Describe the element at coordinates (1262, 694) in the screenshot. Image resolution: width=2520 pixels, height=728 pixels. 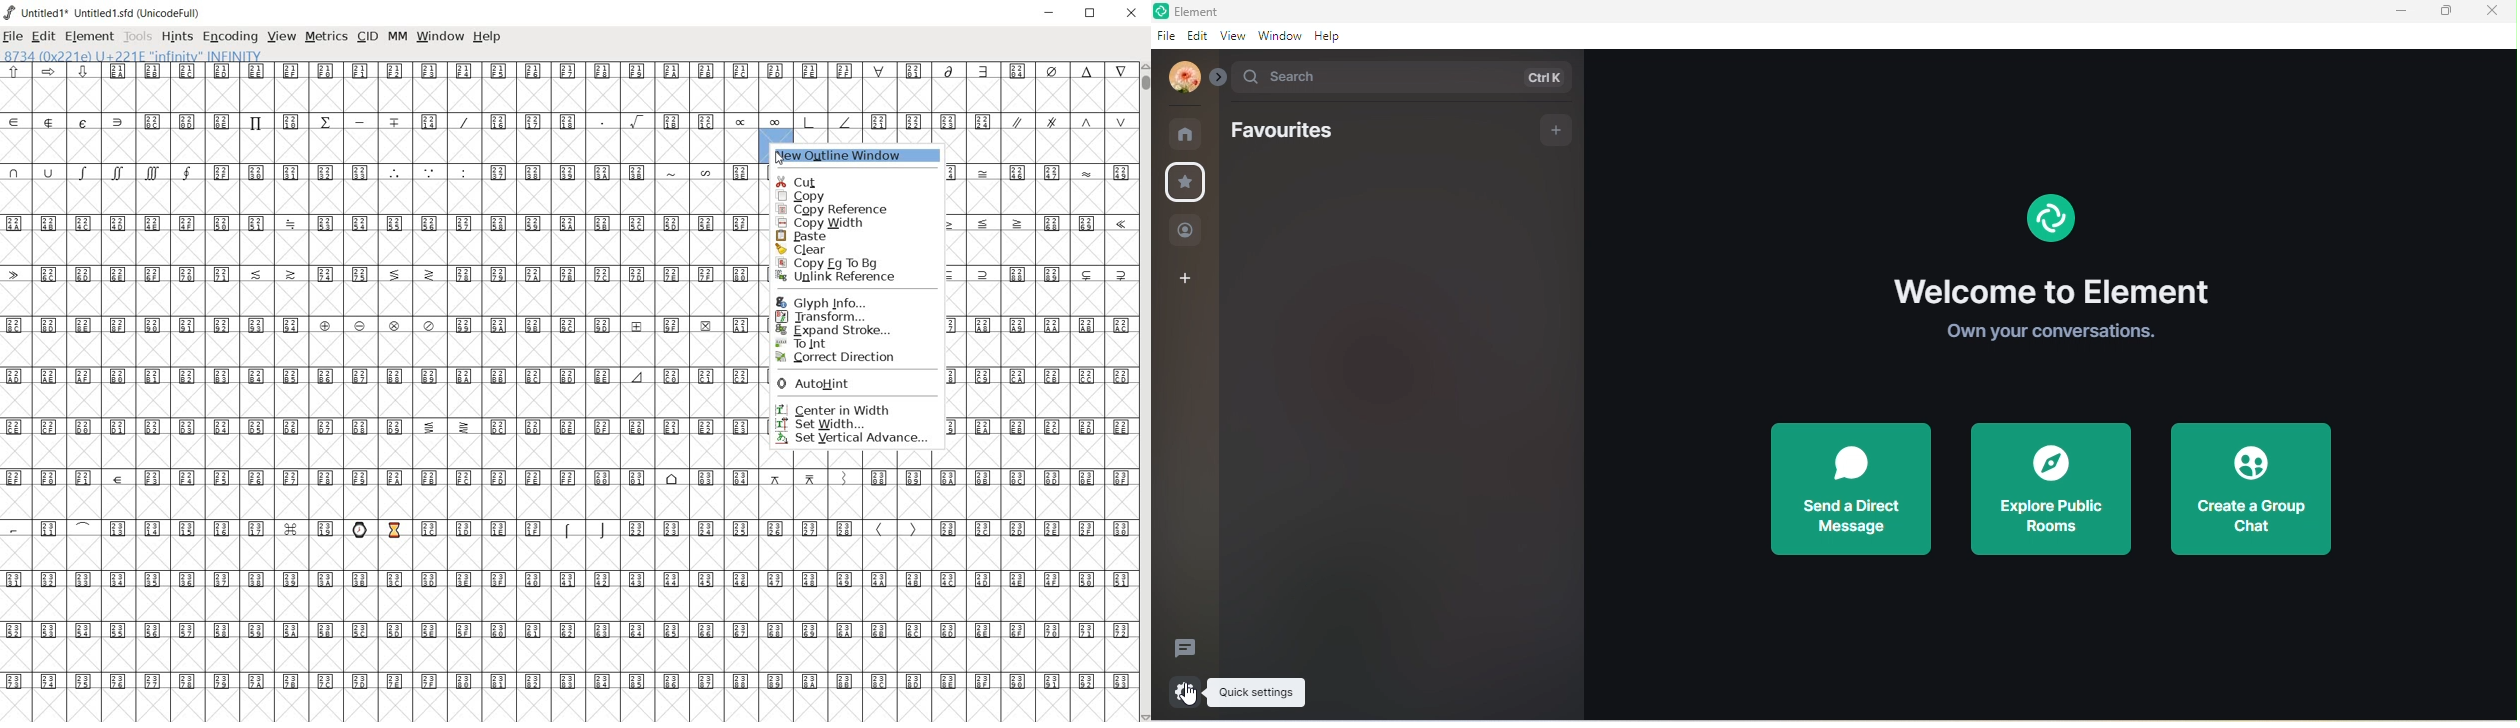
I see `quick settings` at that location.